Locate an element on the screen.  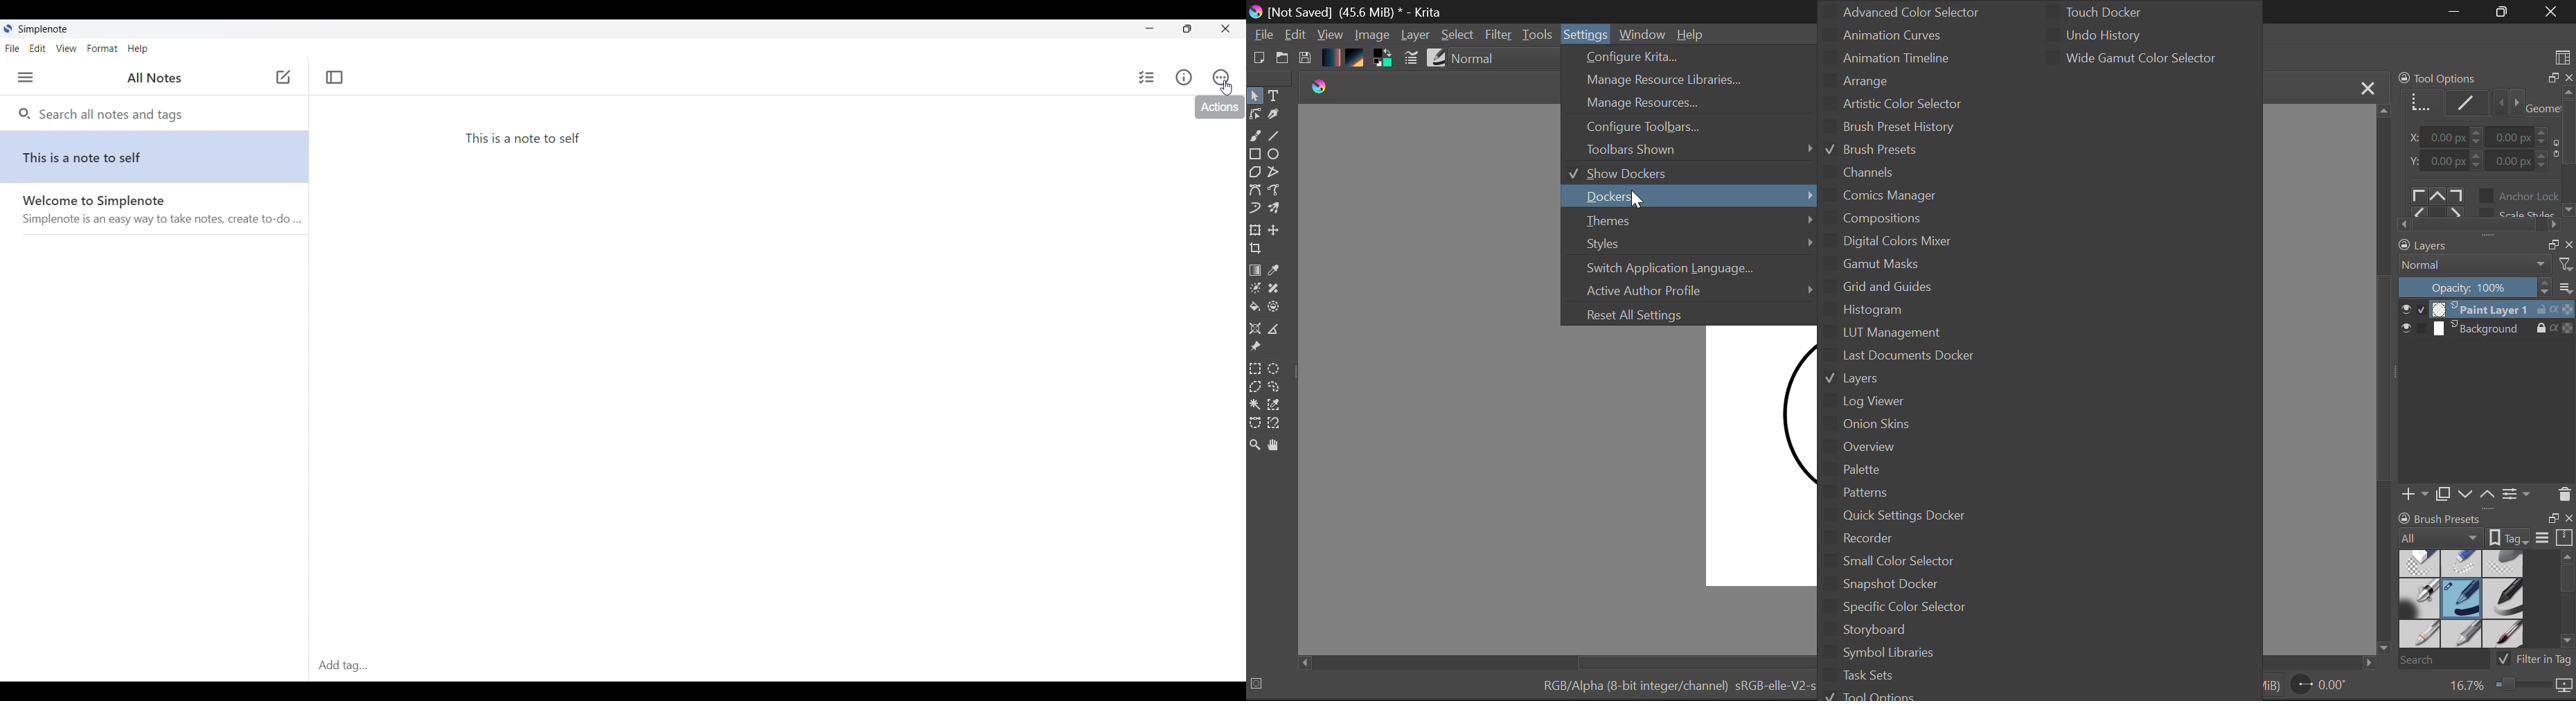
Layers is located at coordinates (1964, 380).